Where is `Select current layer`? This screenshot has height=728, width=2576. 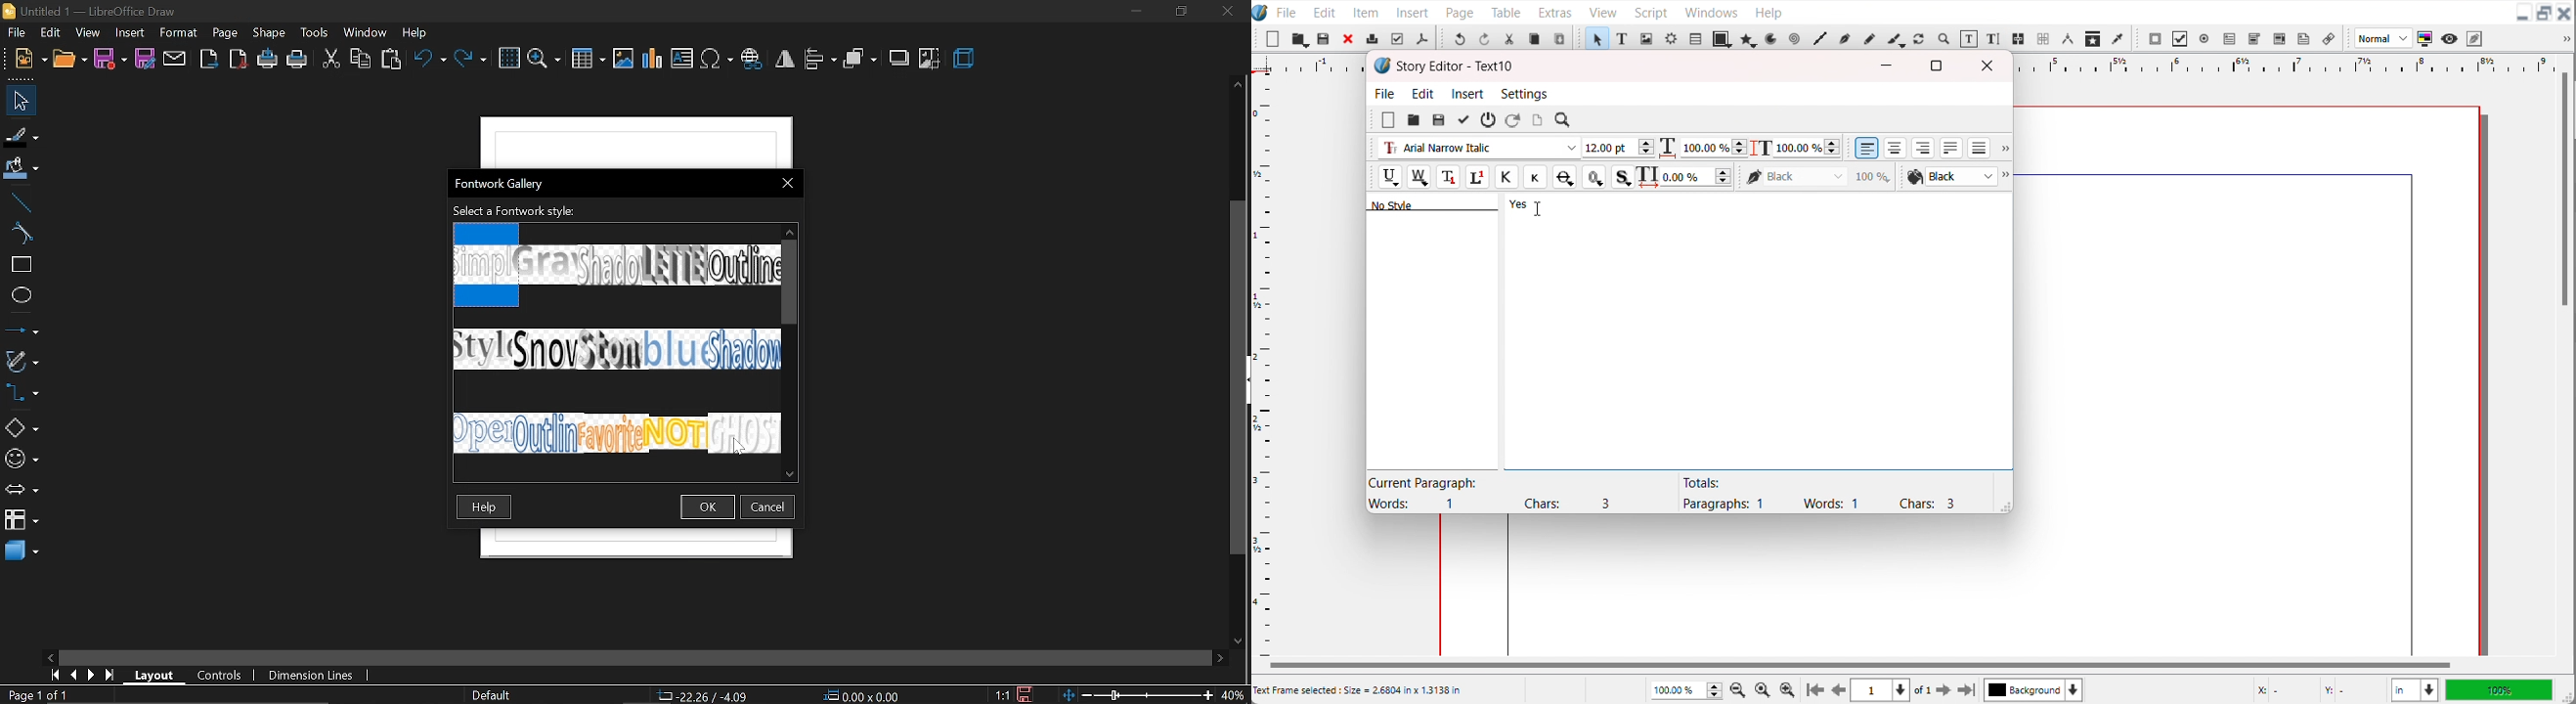 Select current layer is located at coordinates (2034, 689).